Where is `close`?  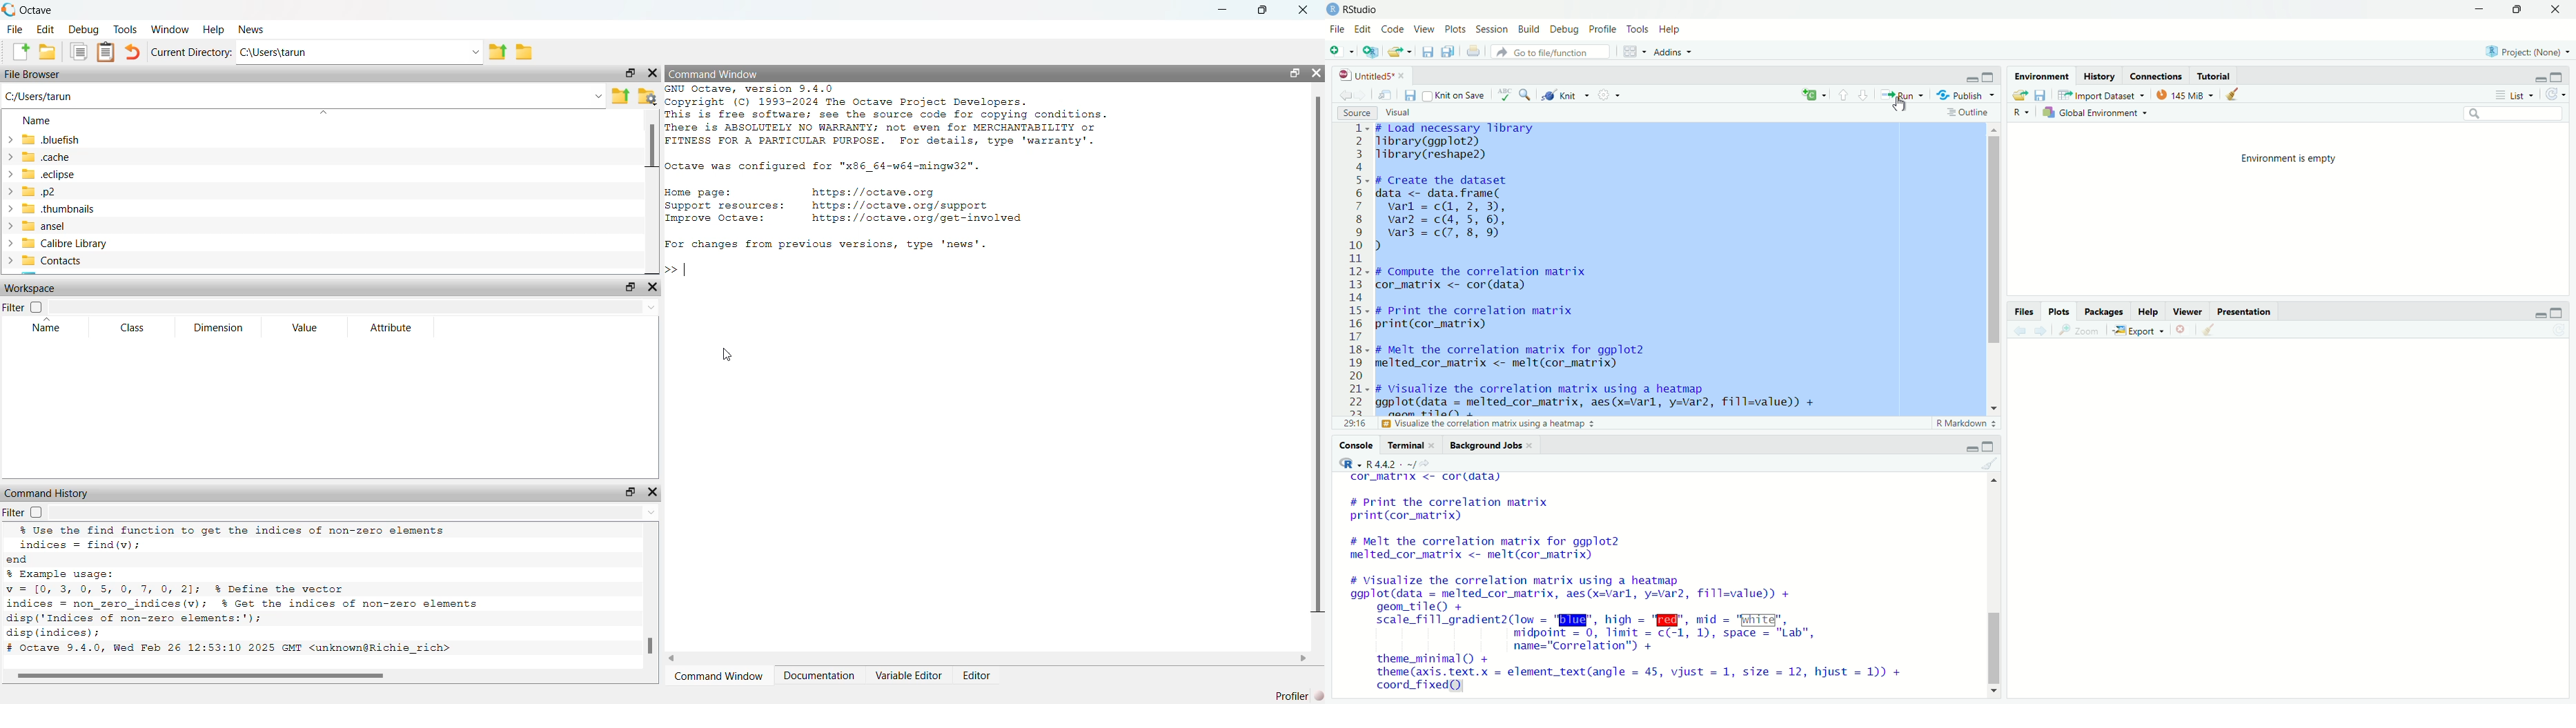
close is located at coordinates (653, 75).